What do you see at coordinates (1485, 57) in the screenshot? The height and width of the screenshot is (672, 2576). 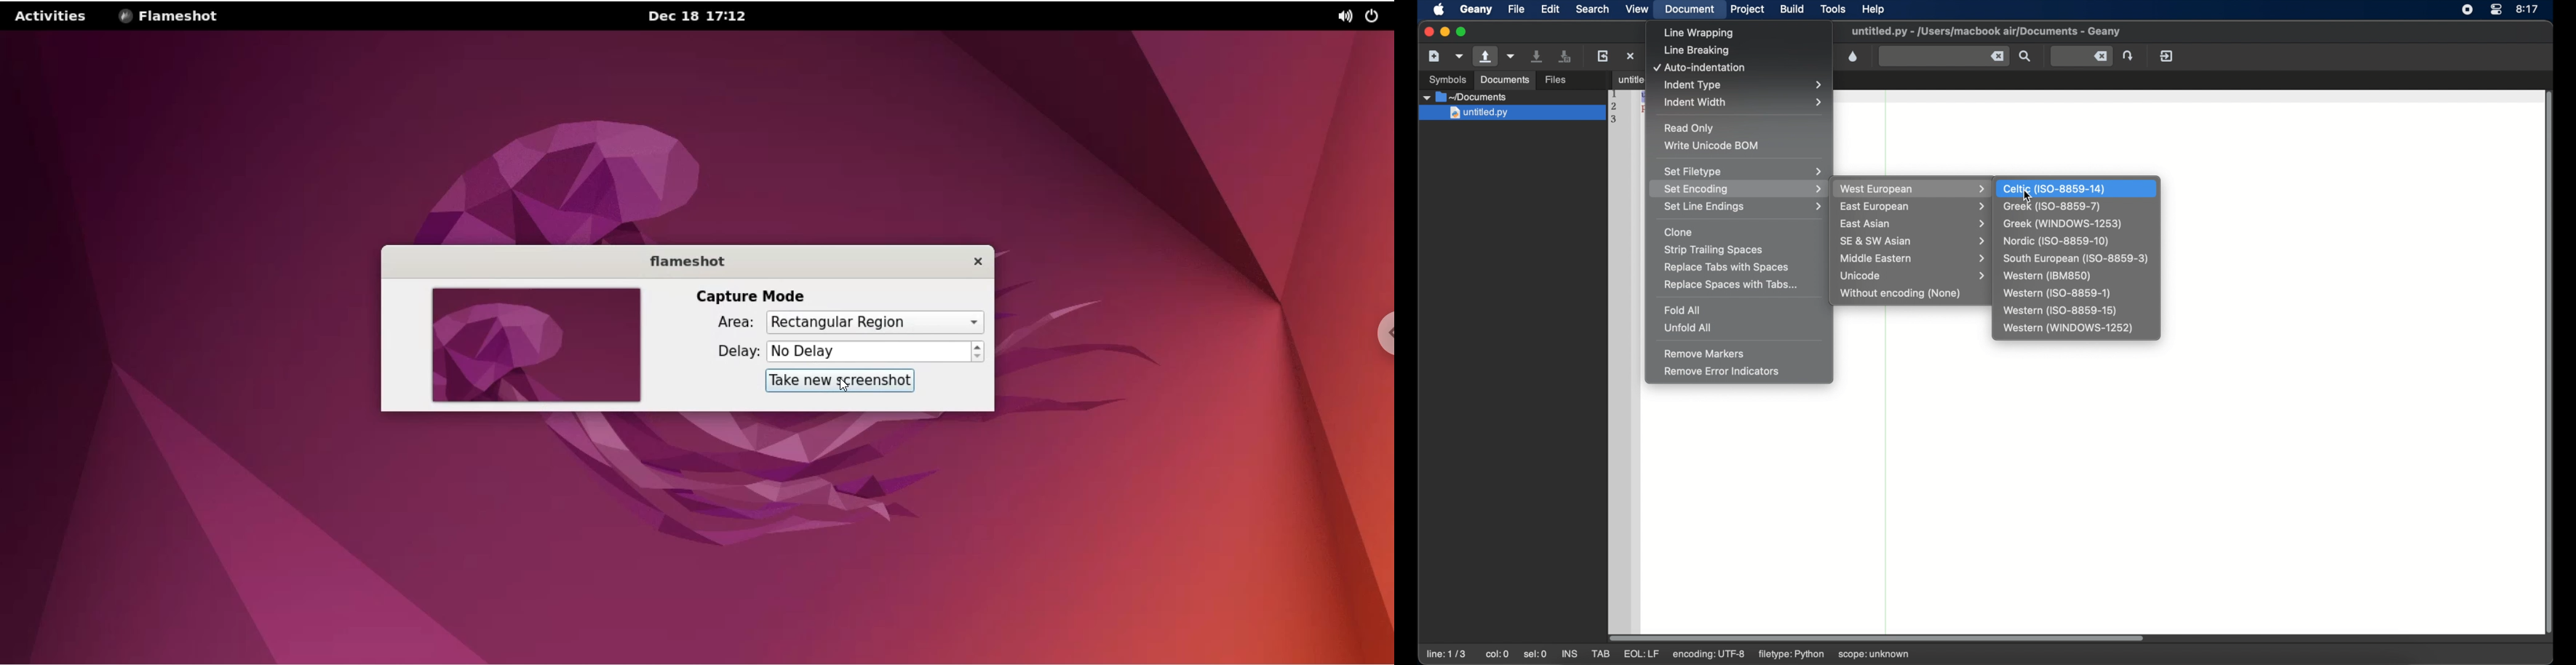 I see `open an existing file` at bounding box center [1485, 57].